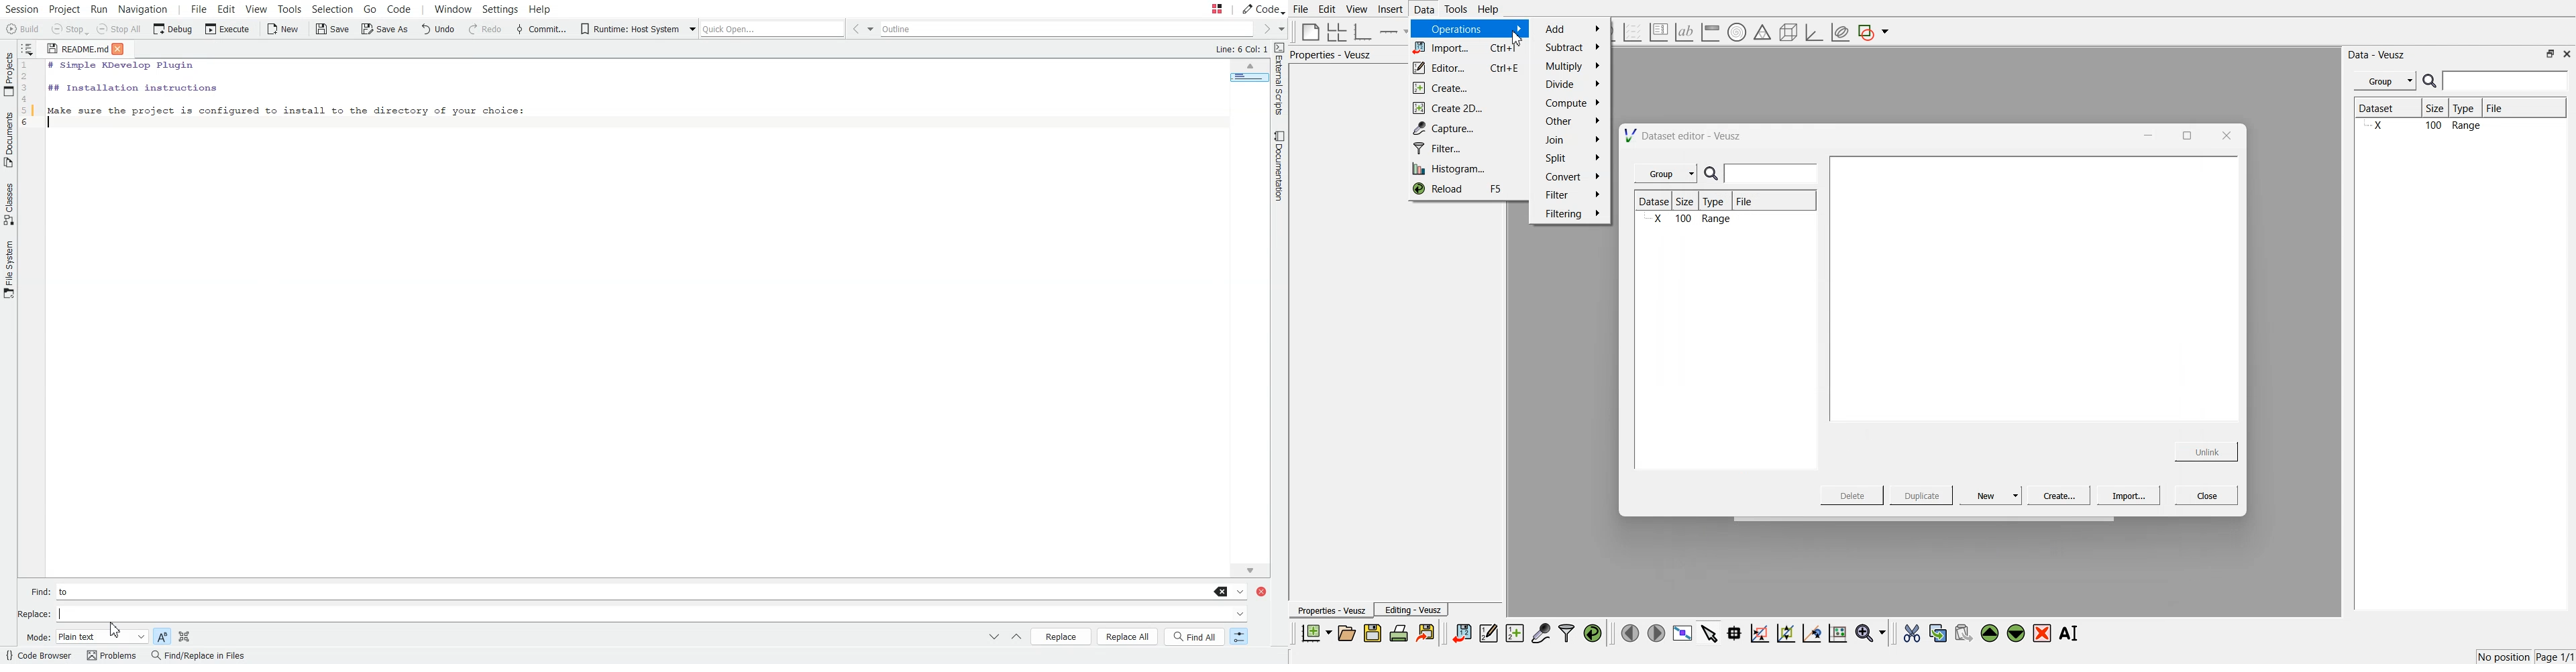 The image size is (2576, 672). I want to click on reload the data points, so click(1593, 634).